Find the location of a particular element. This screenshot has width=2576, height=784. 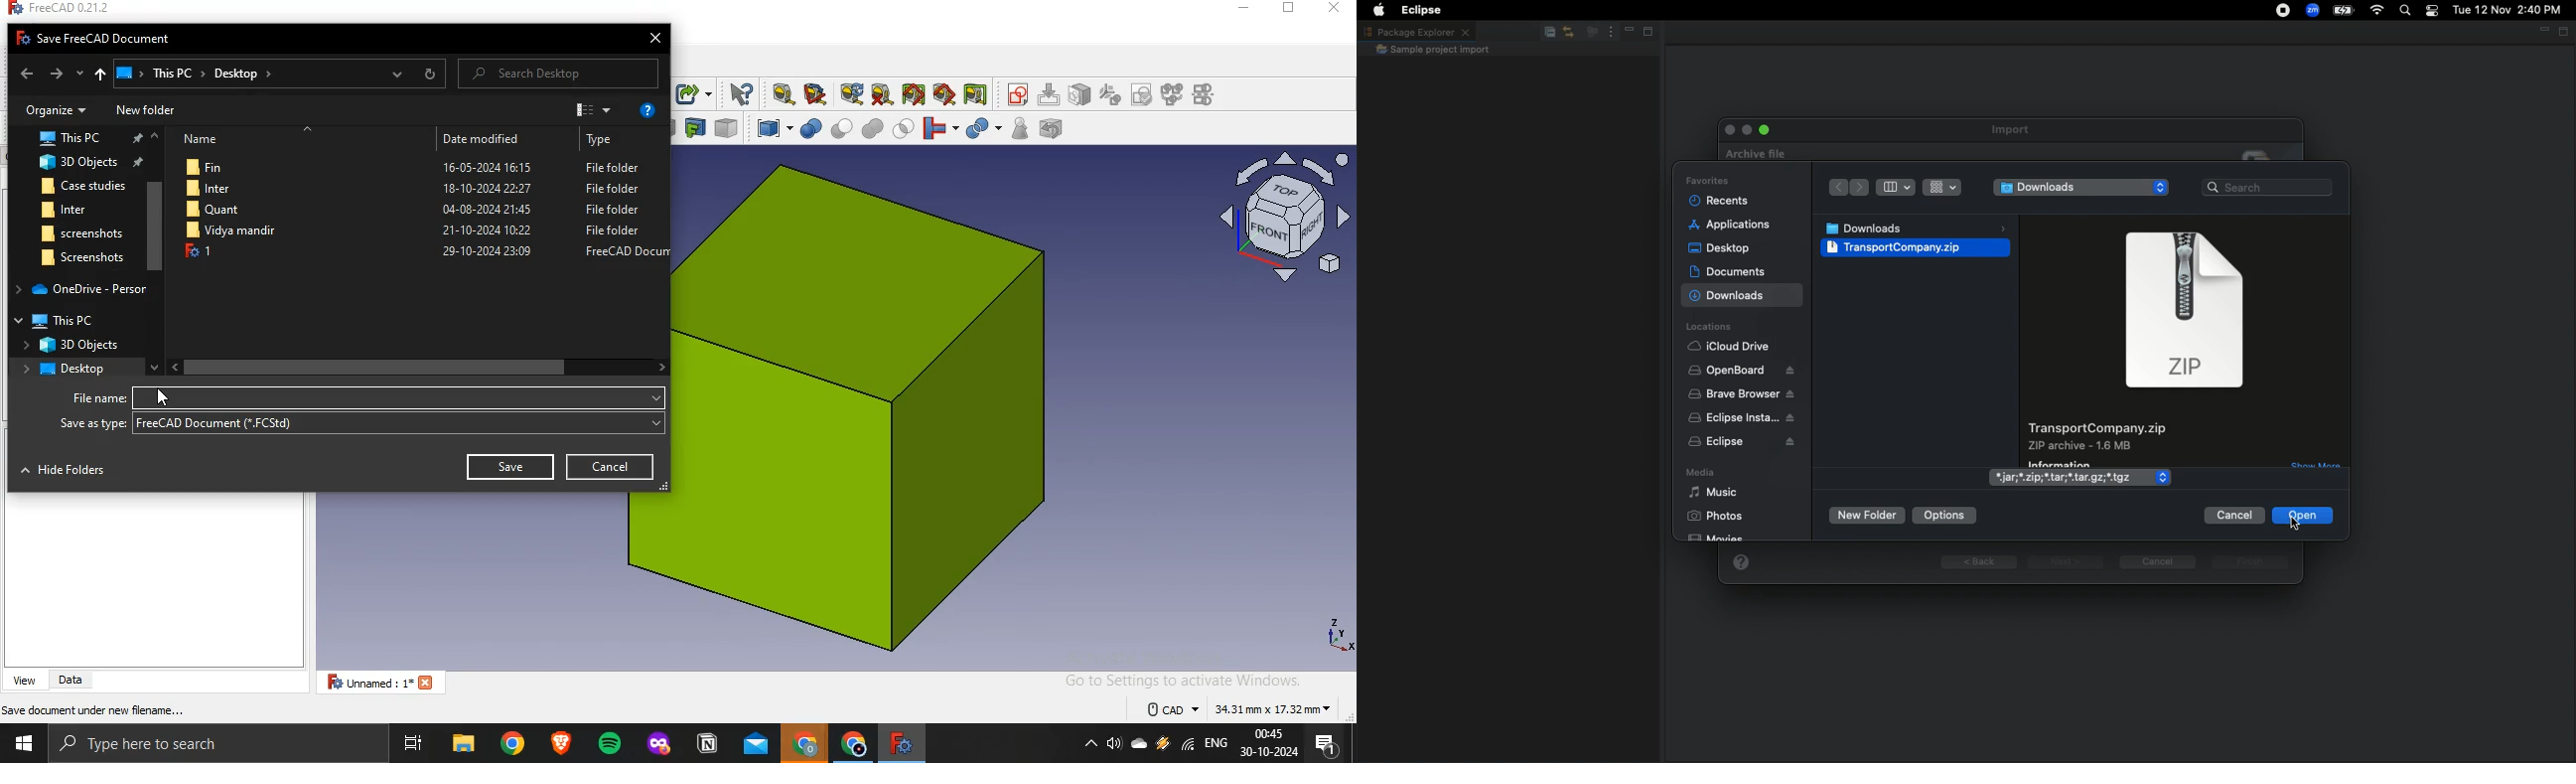

This PC is located at coordinates (67, 321).